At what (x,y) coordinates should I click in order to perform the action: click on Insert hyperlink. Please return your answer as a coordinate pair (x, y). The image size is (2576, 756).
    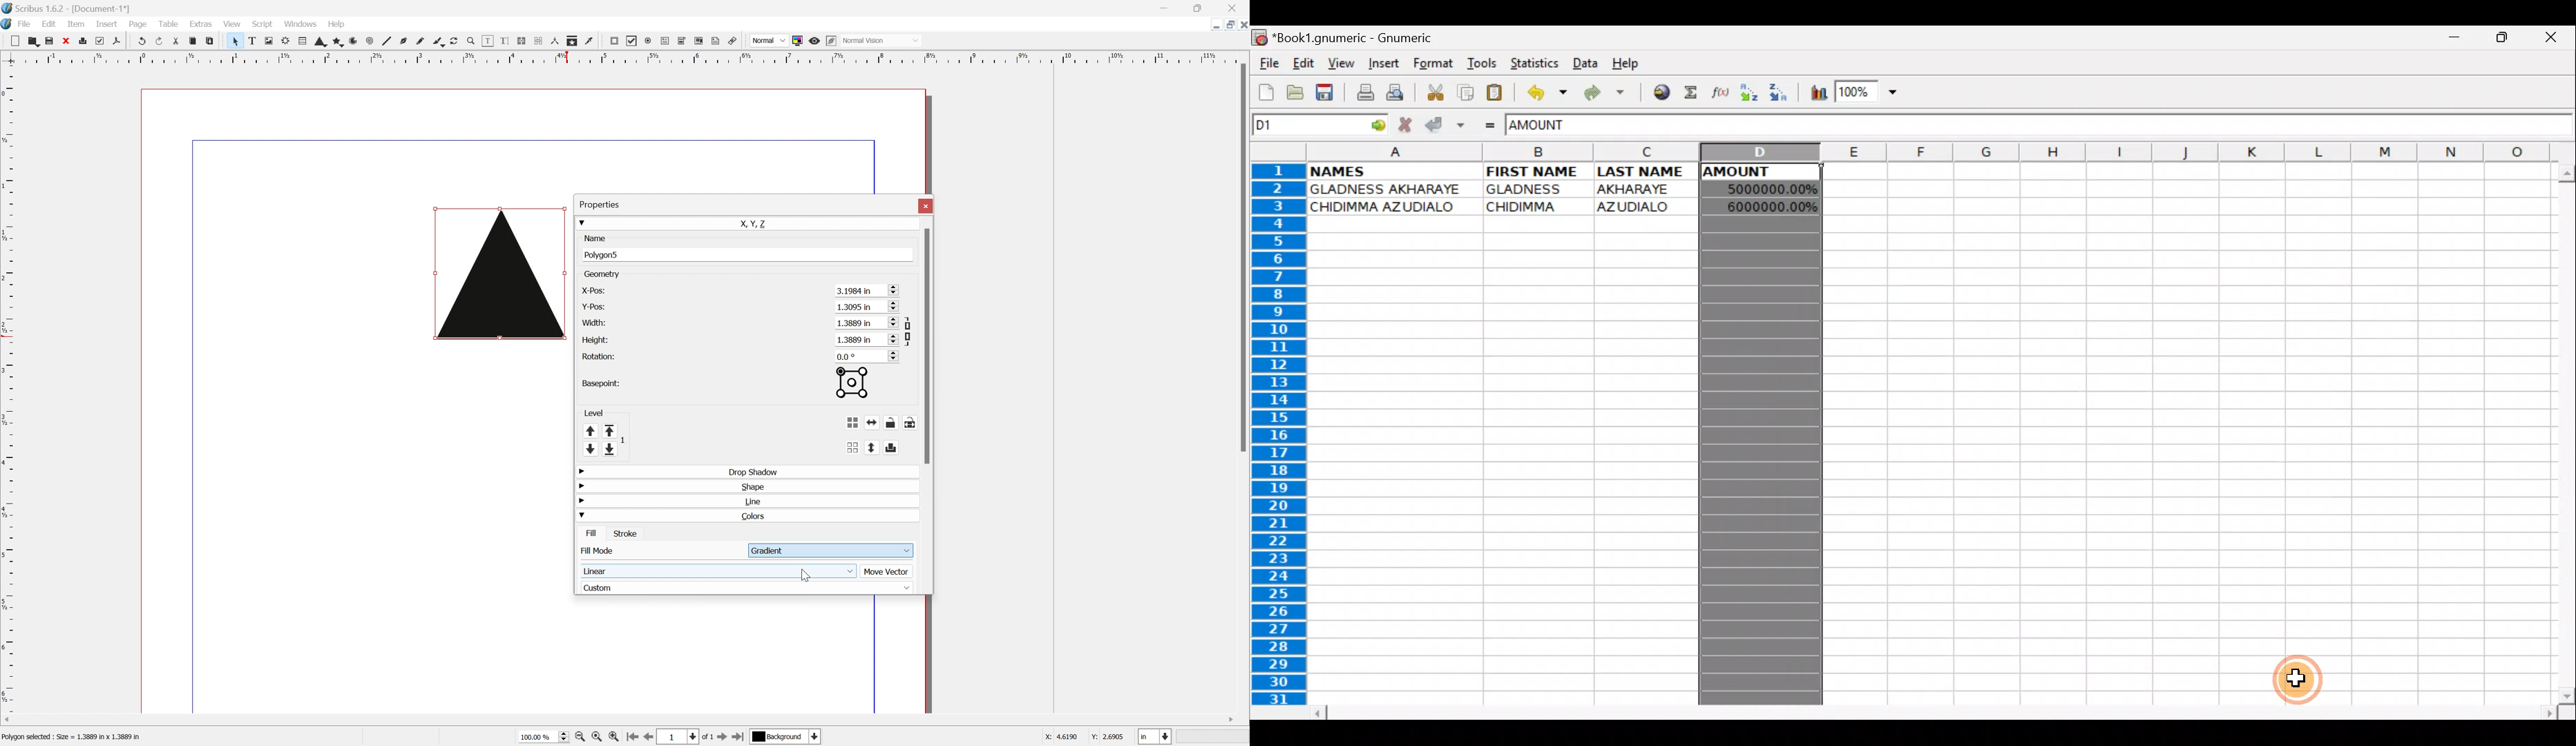
    Looking at the image, I should click on (1657, 93).